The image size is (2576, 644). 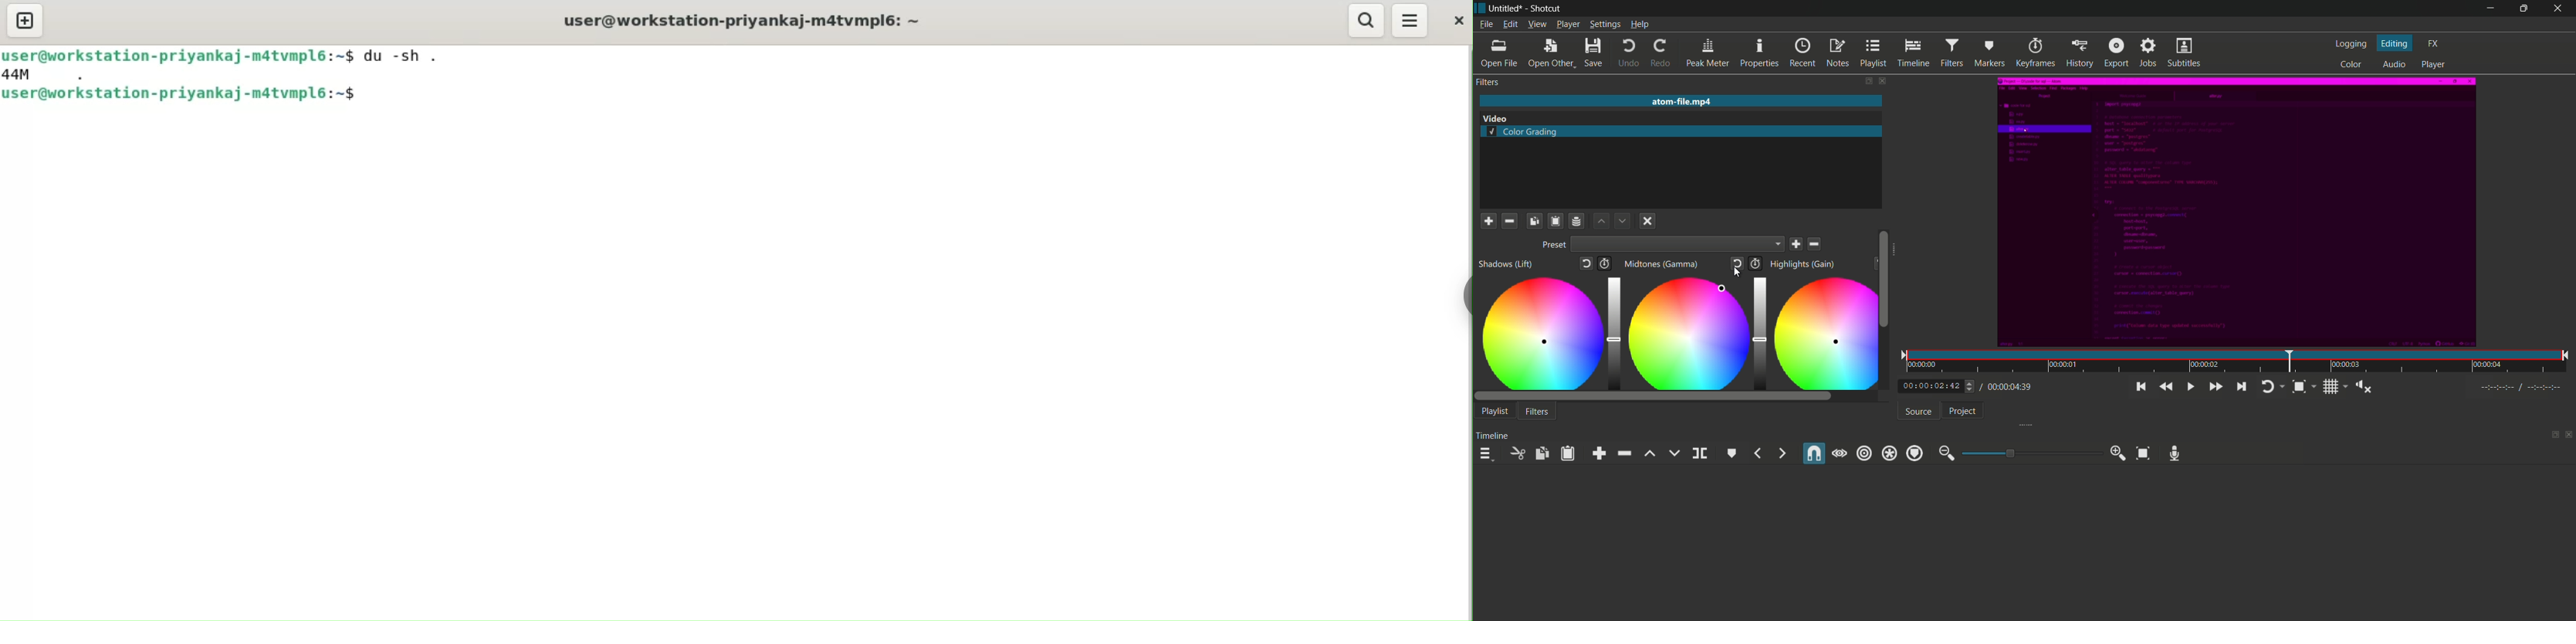 I want to click on Down, so click(x=1621, y=220).